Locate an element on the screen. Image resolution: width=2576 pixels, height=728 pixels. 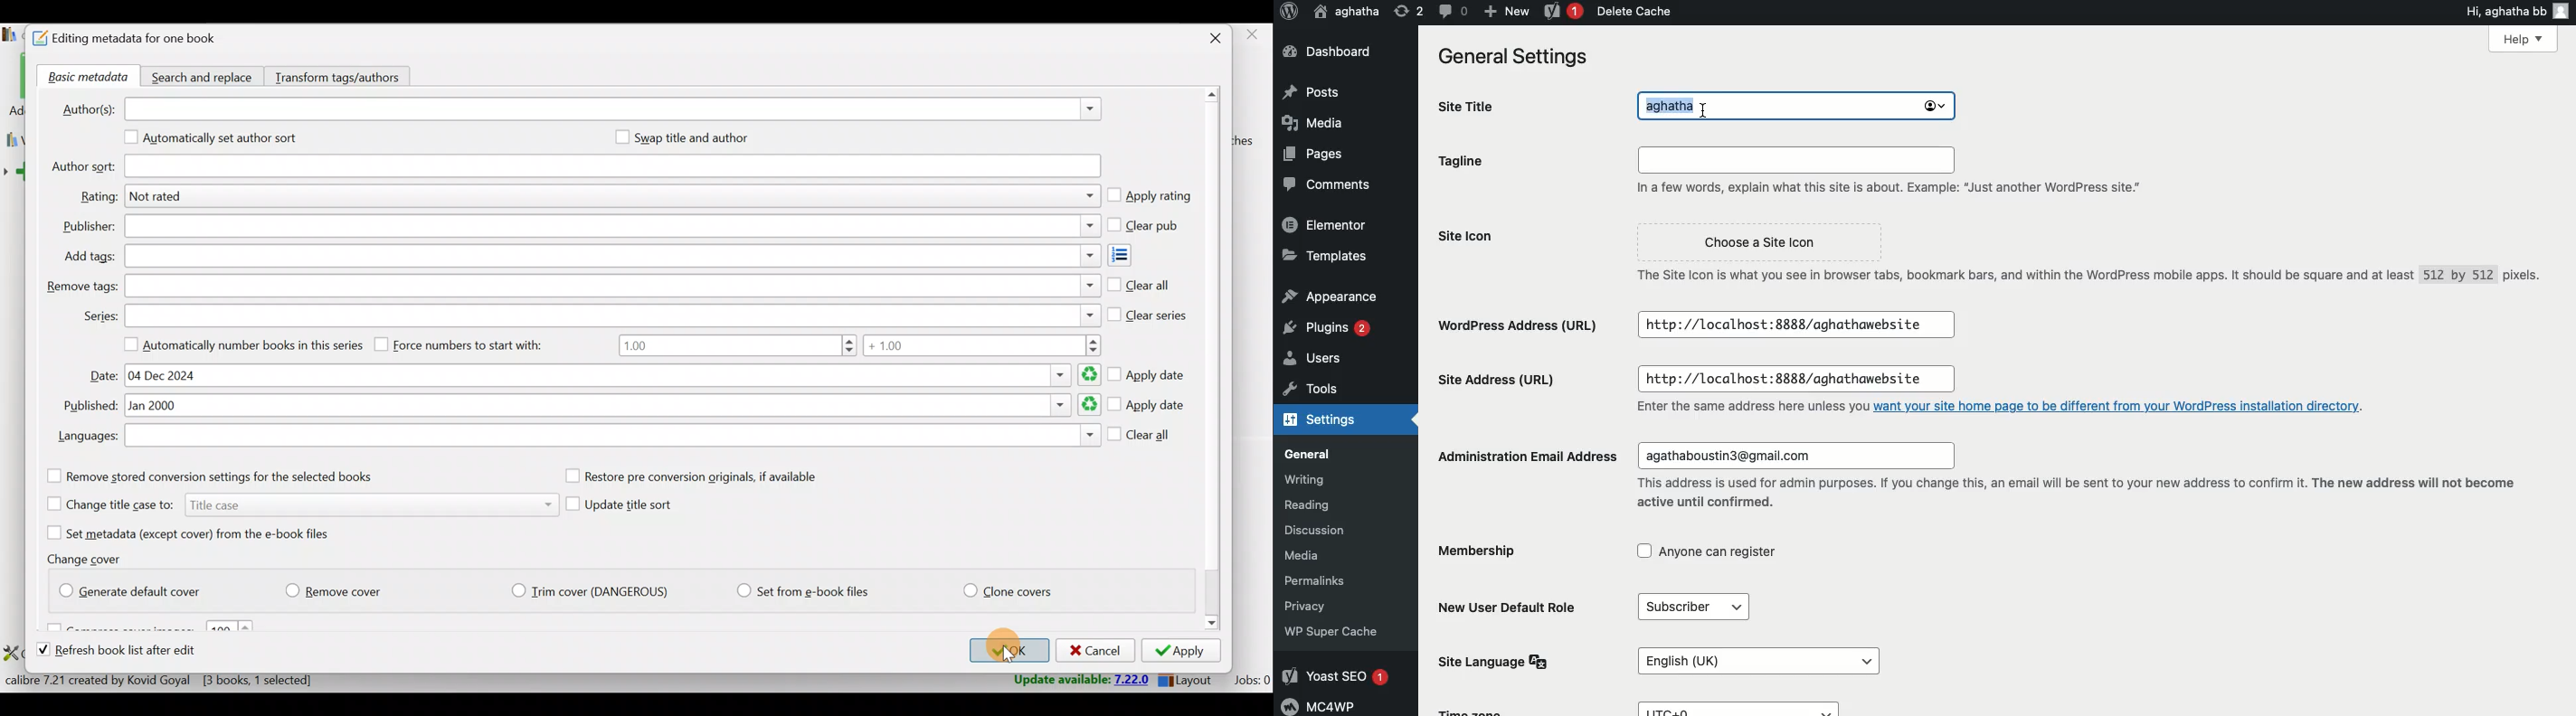
http://localhost:8888/aghathawebsite is located at coordinates (1797, 379).